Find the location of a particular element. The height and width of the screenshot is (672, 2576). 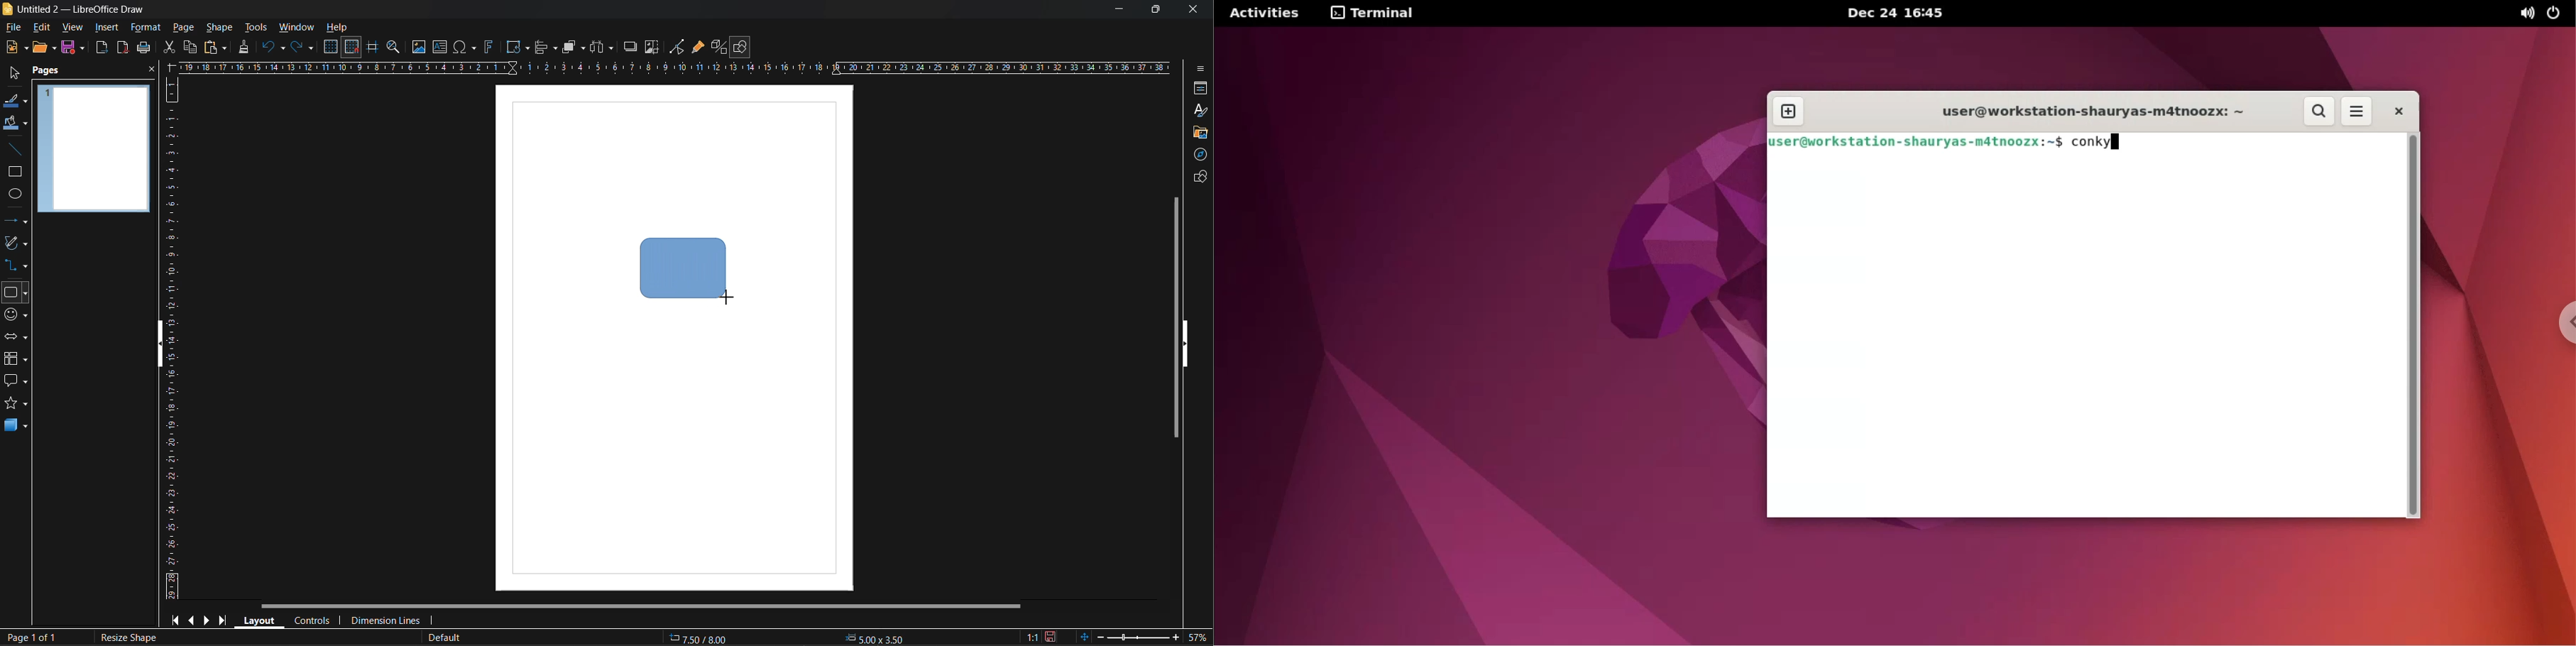

line color is located at coordinates (16, 102).